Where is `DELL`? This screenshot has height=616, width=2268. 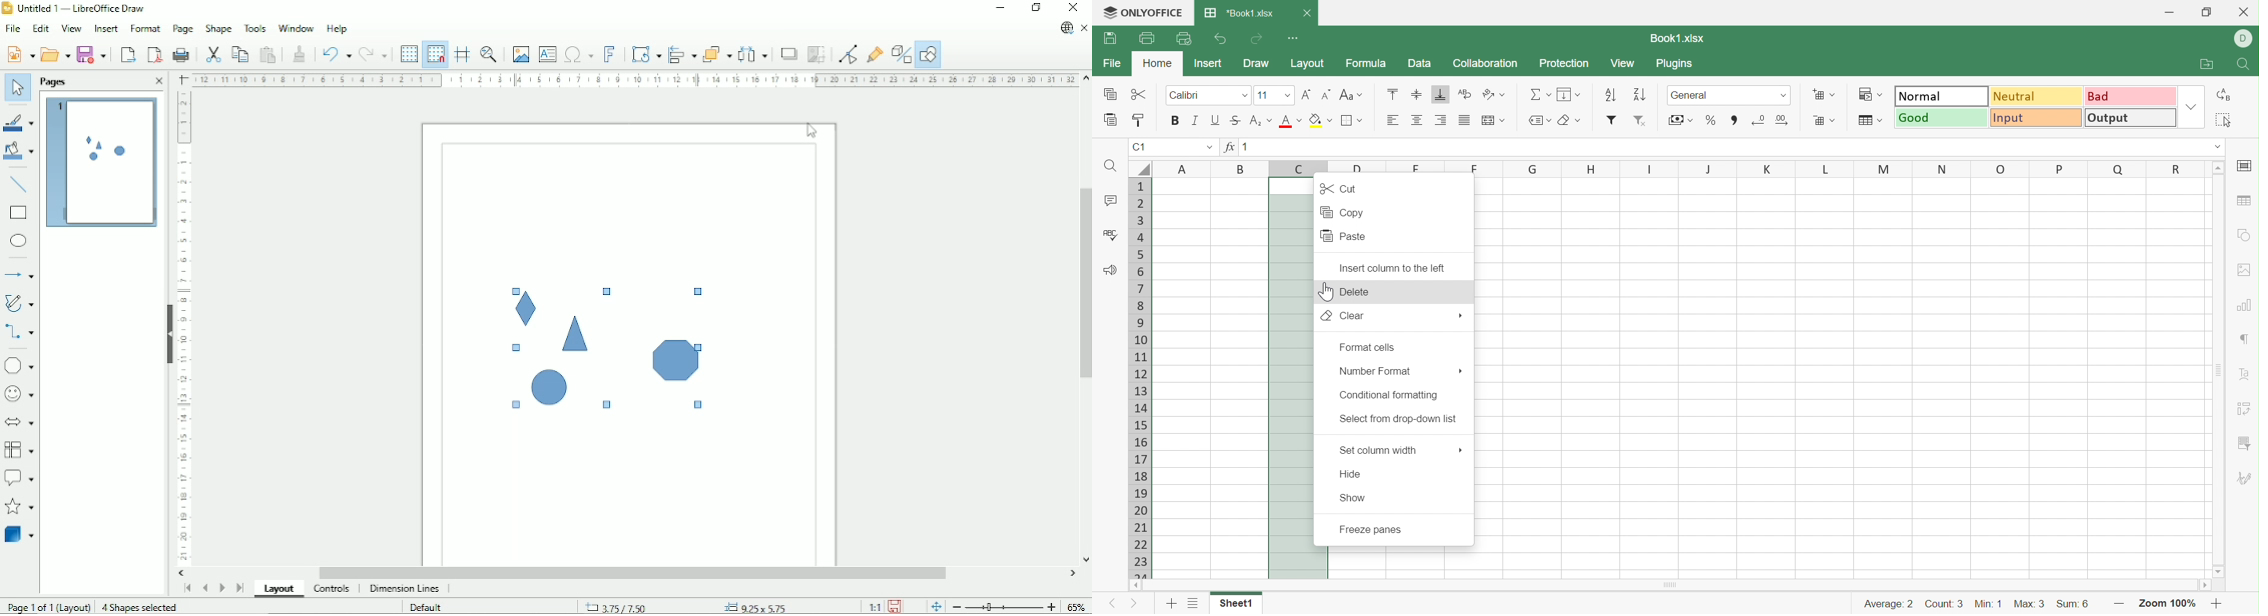
DELL is located at coordinates (2243, 38).